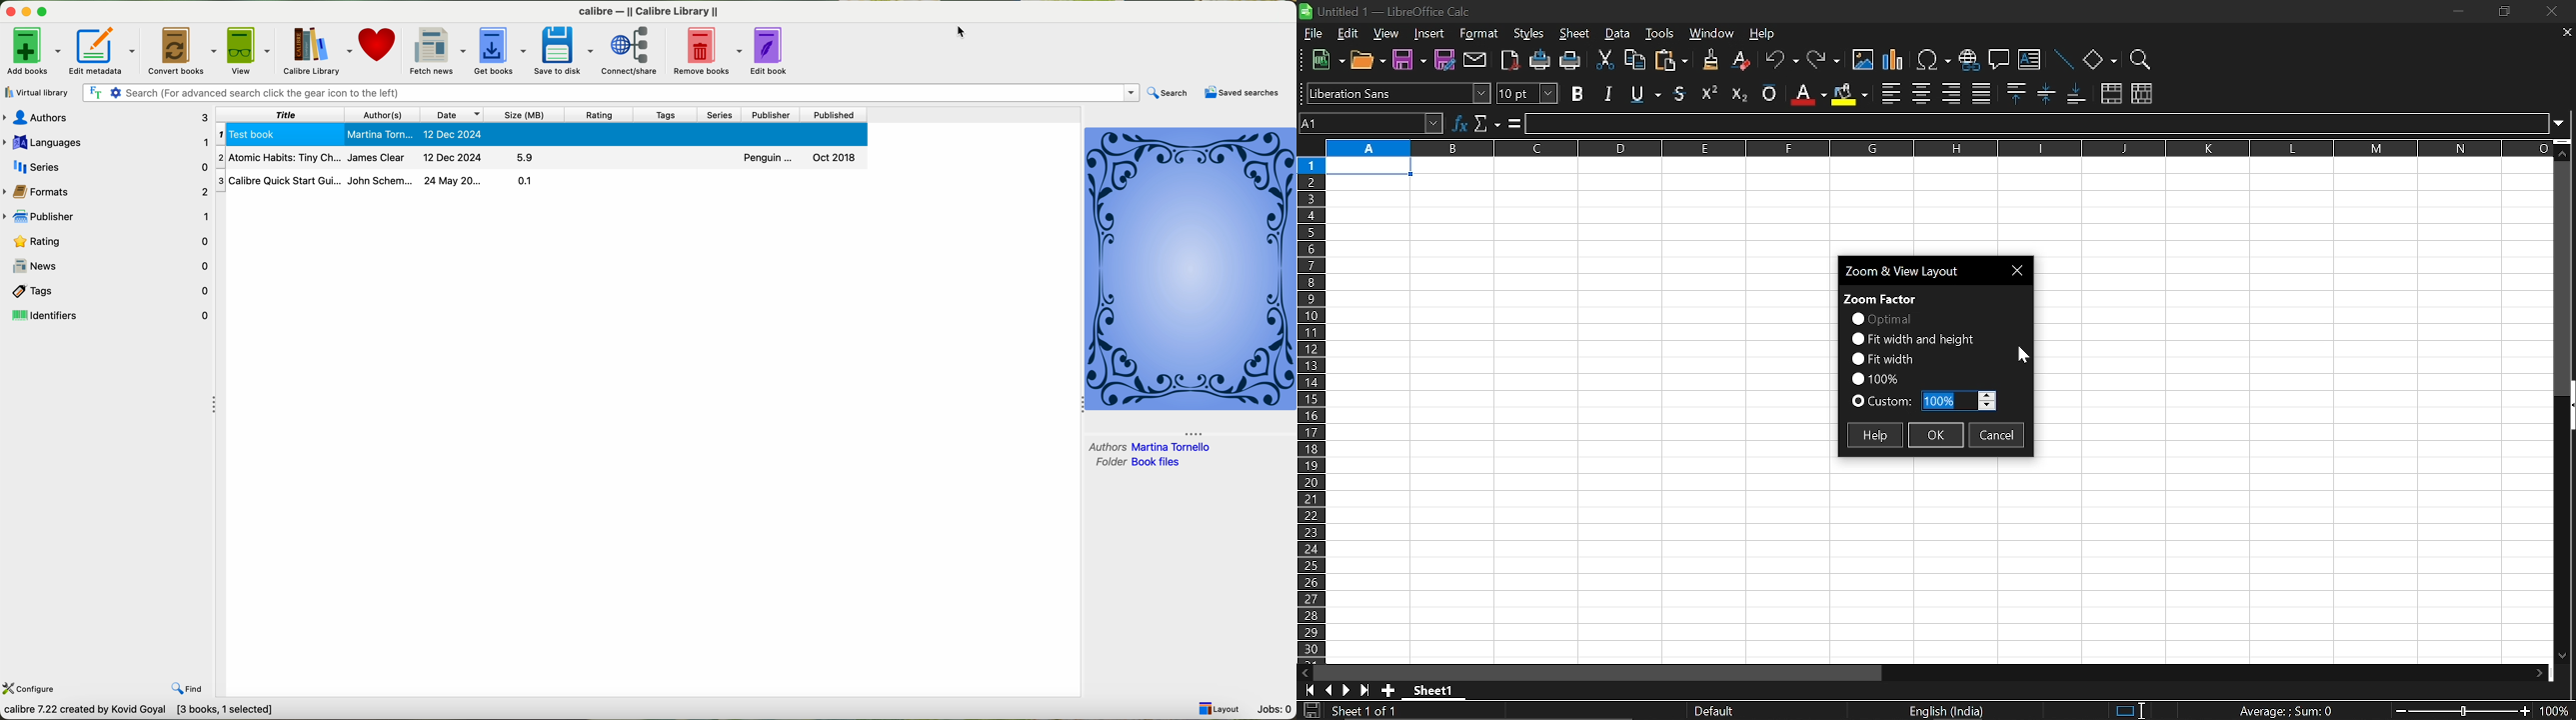  What do you see at coordinates (107, 290) in the screenshot?
I see `tags` at bounding box center [107, 290].